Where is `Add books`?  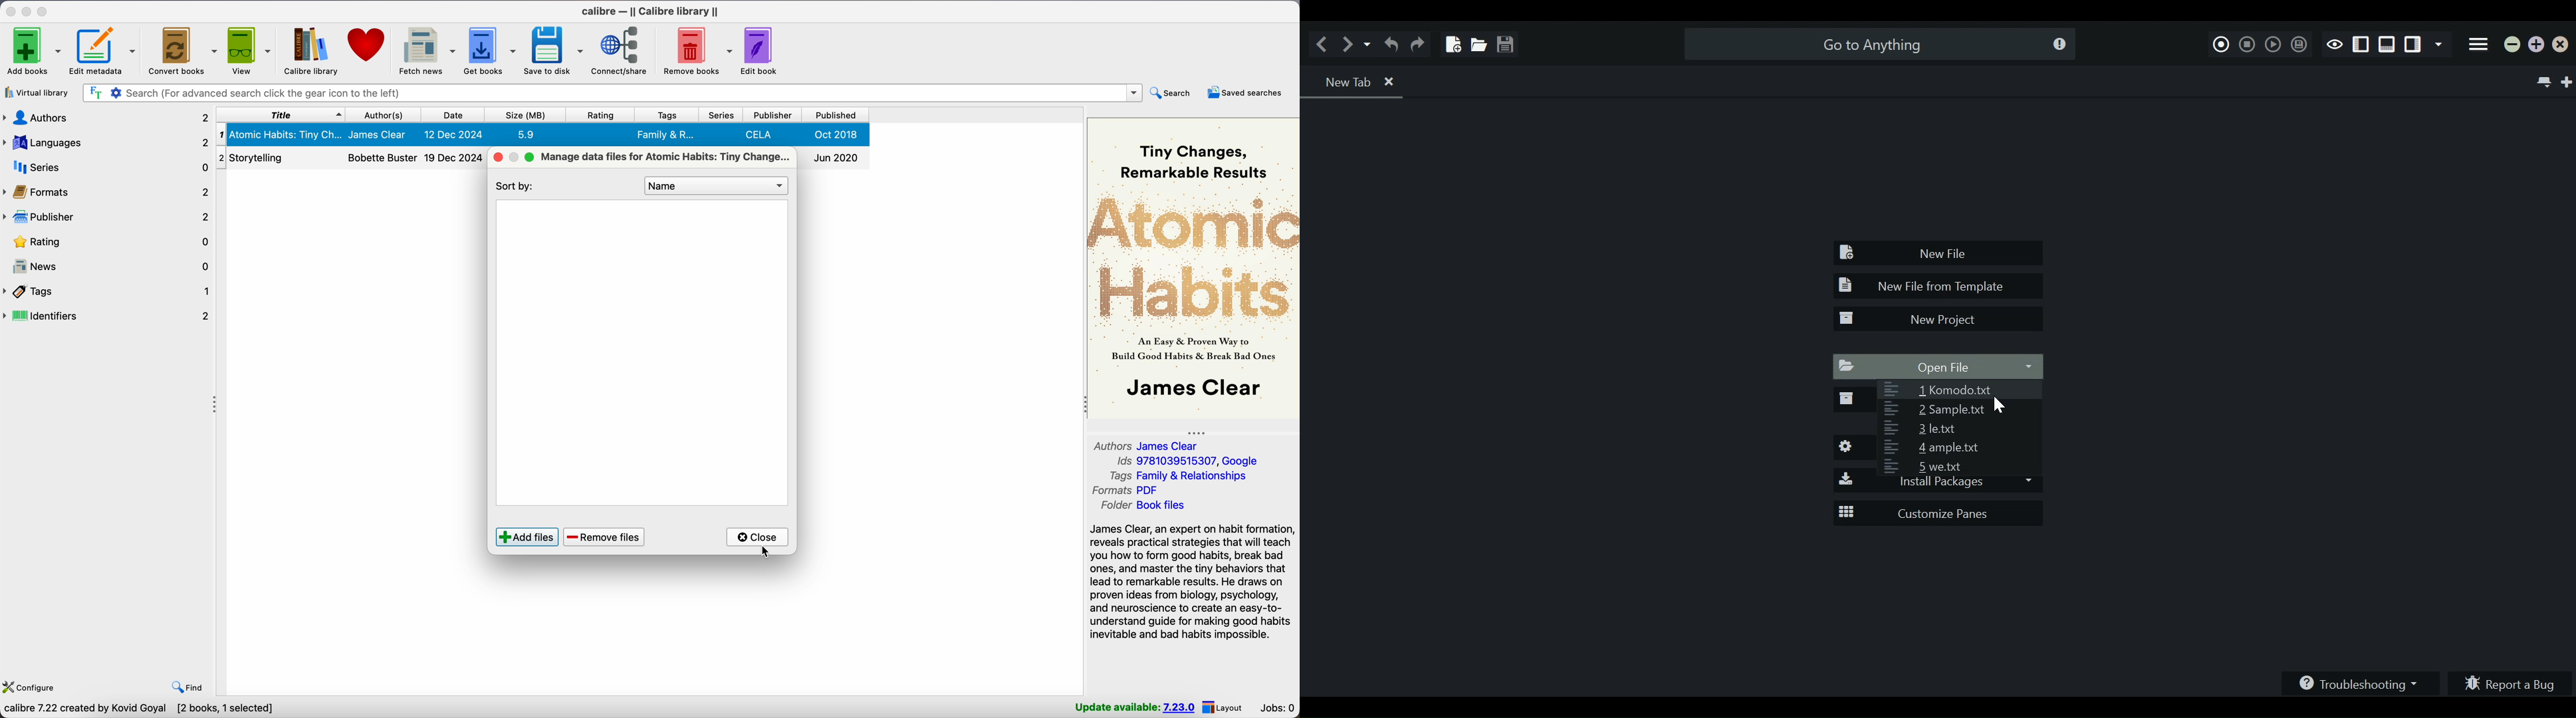
Add books is located at coordinates (32, 50).